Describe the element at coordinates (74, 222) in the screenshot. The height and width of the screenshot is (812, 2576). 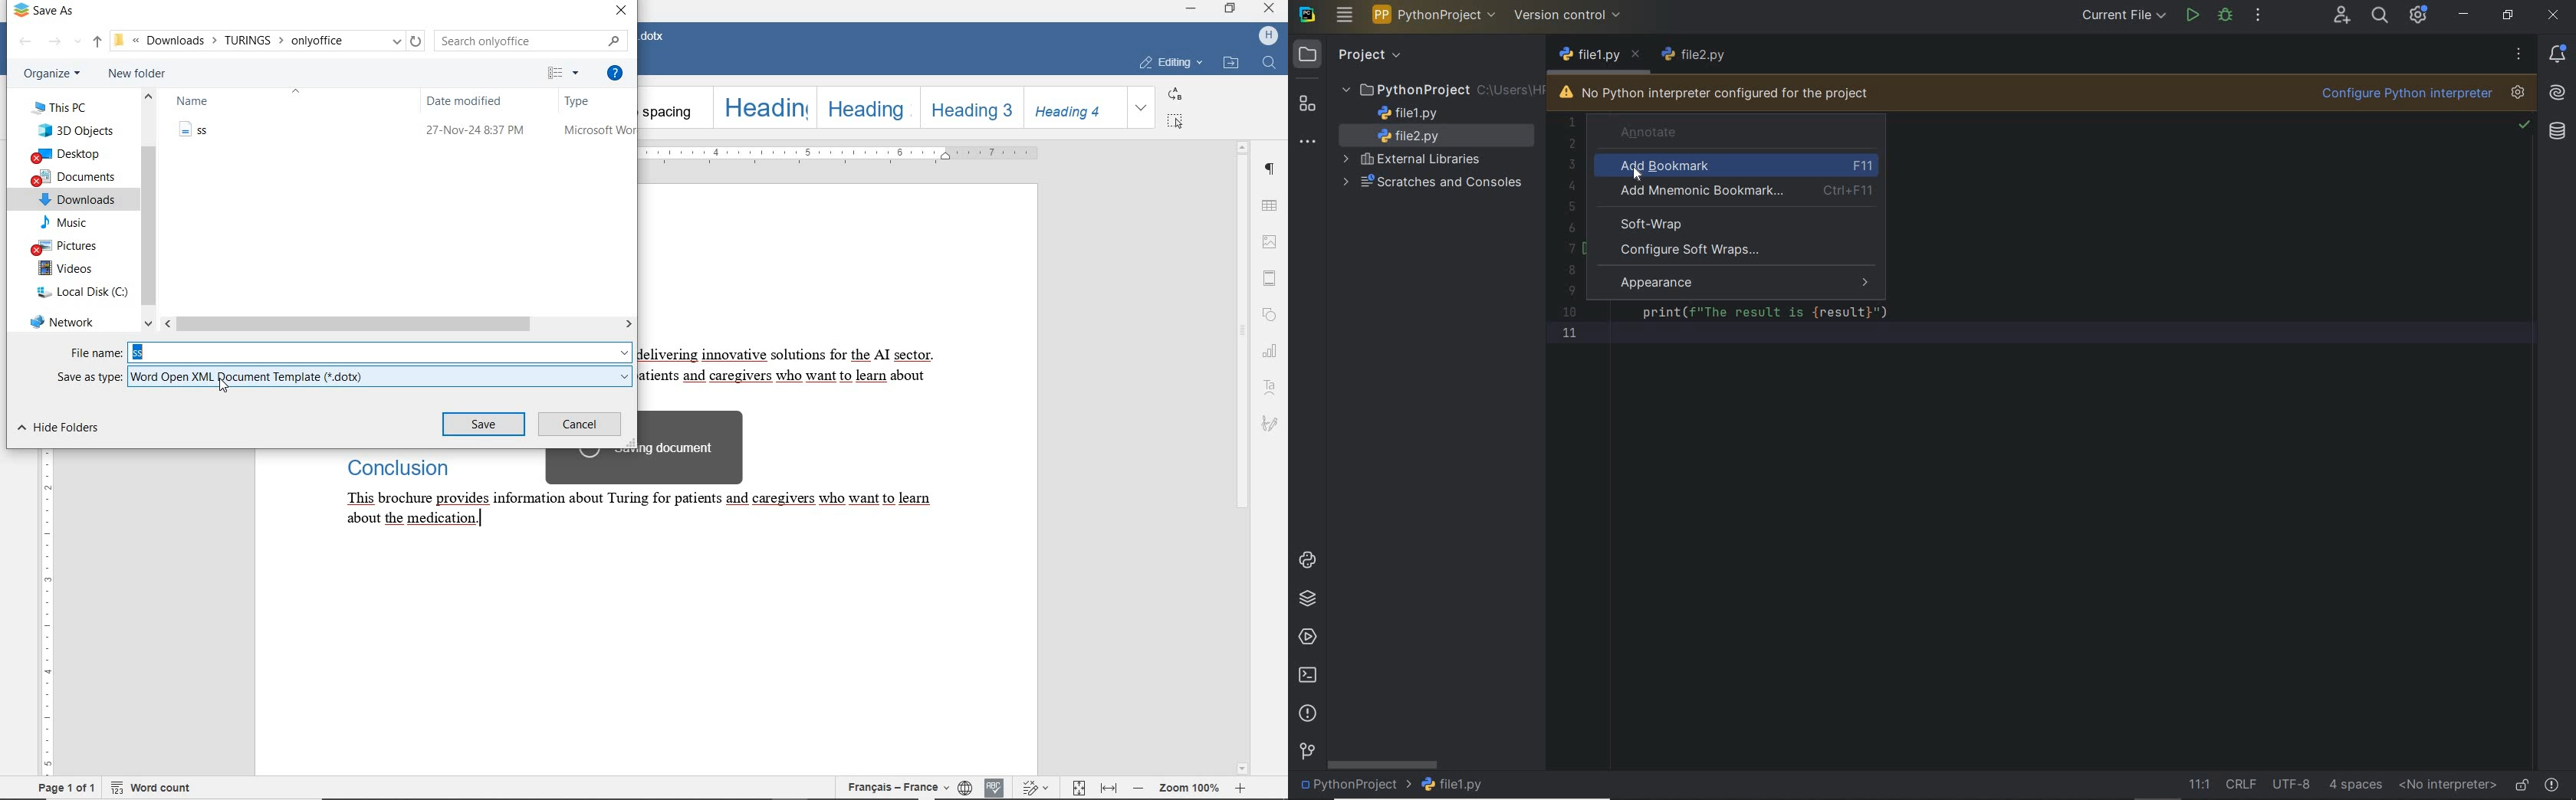
I see `MUSIC` at that location.